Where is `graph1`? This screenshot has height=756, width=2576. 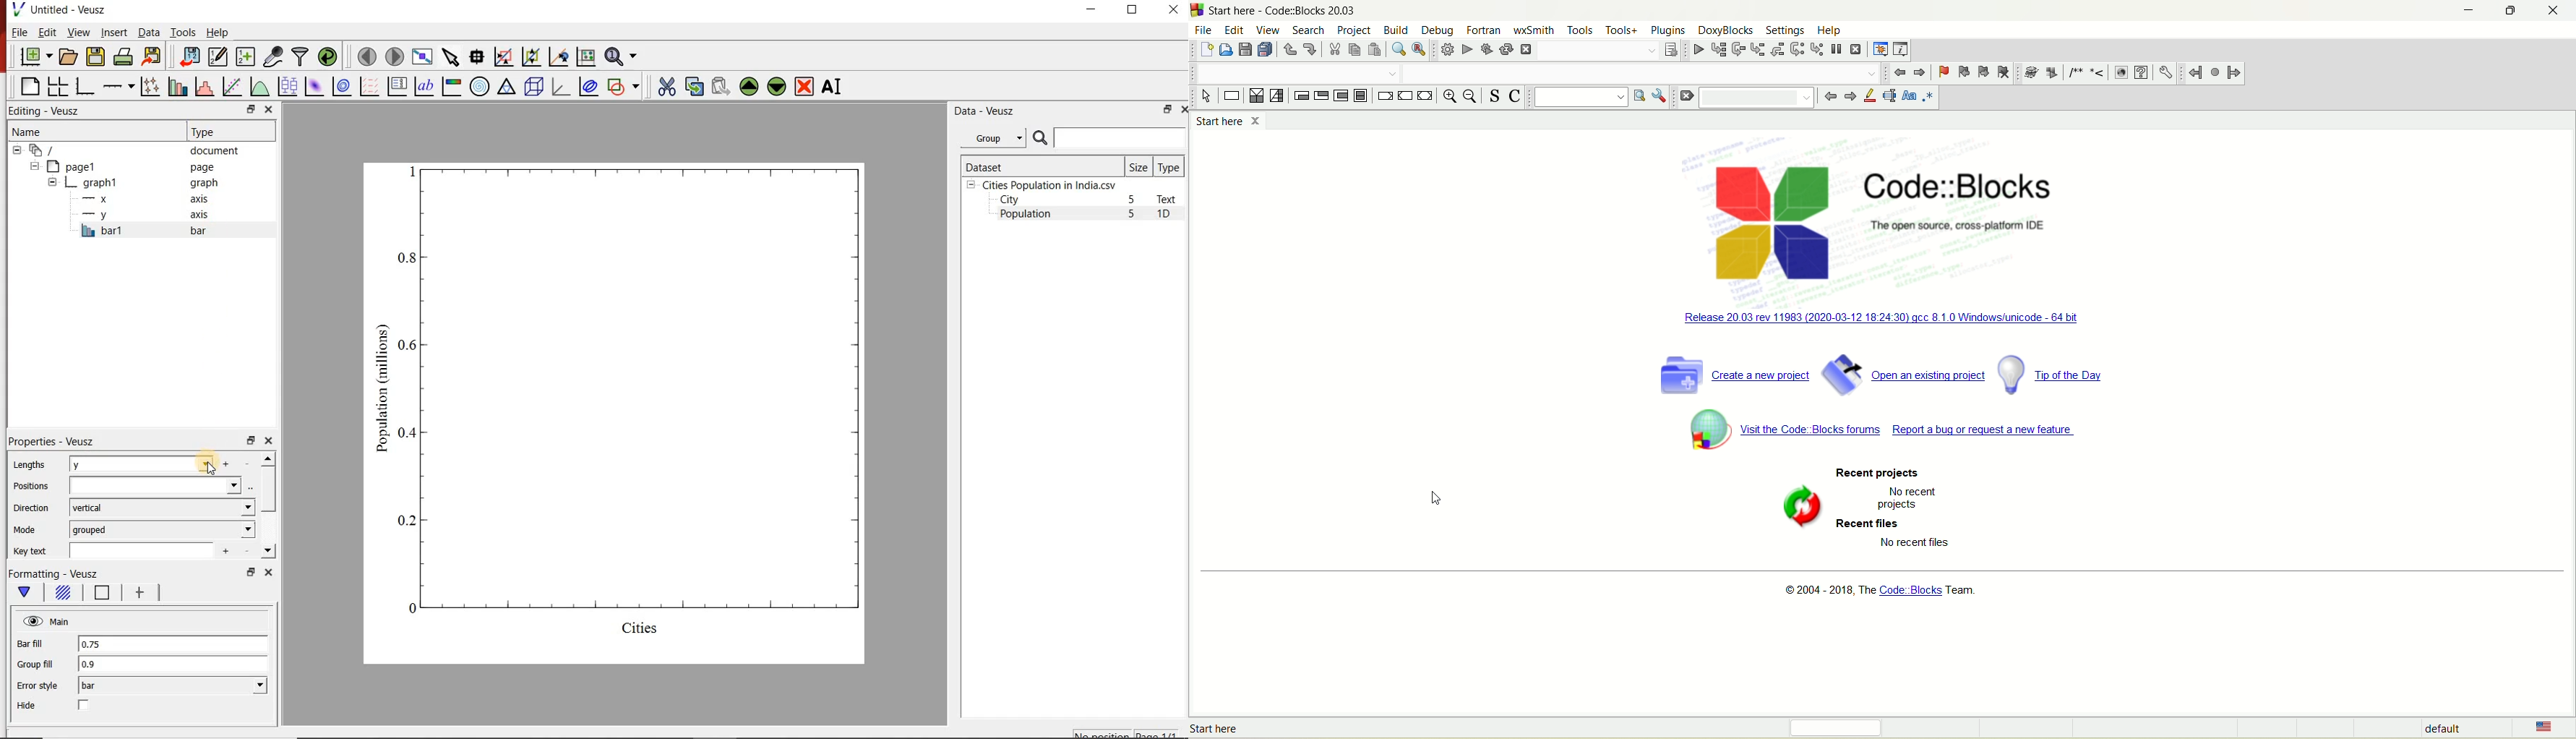 graph1 is located at coordinates (135, 183).